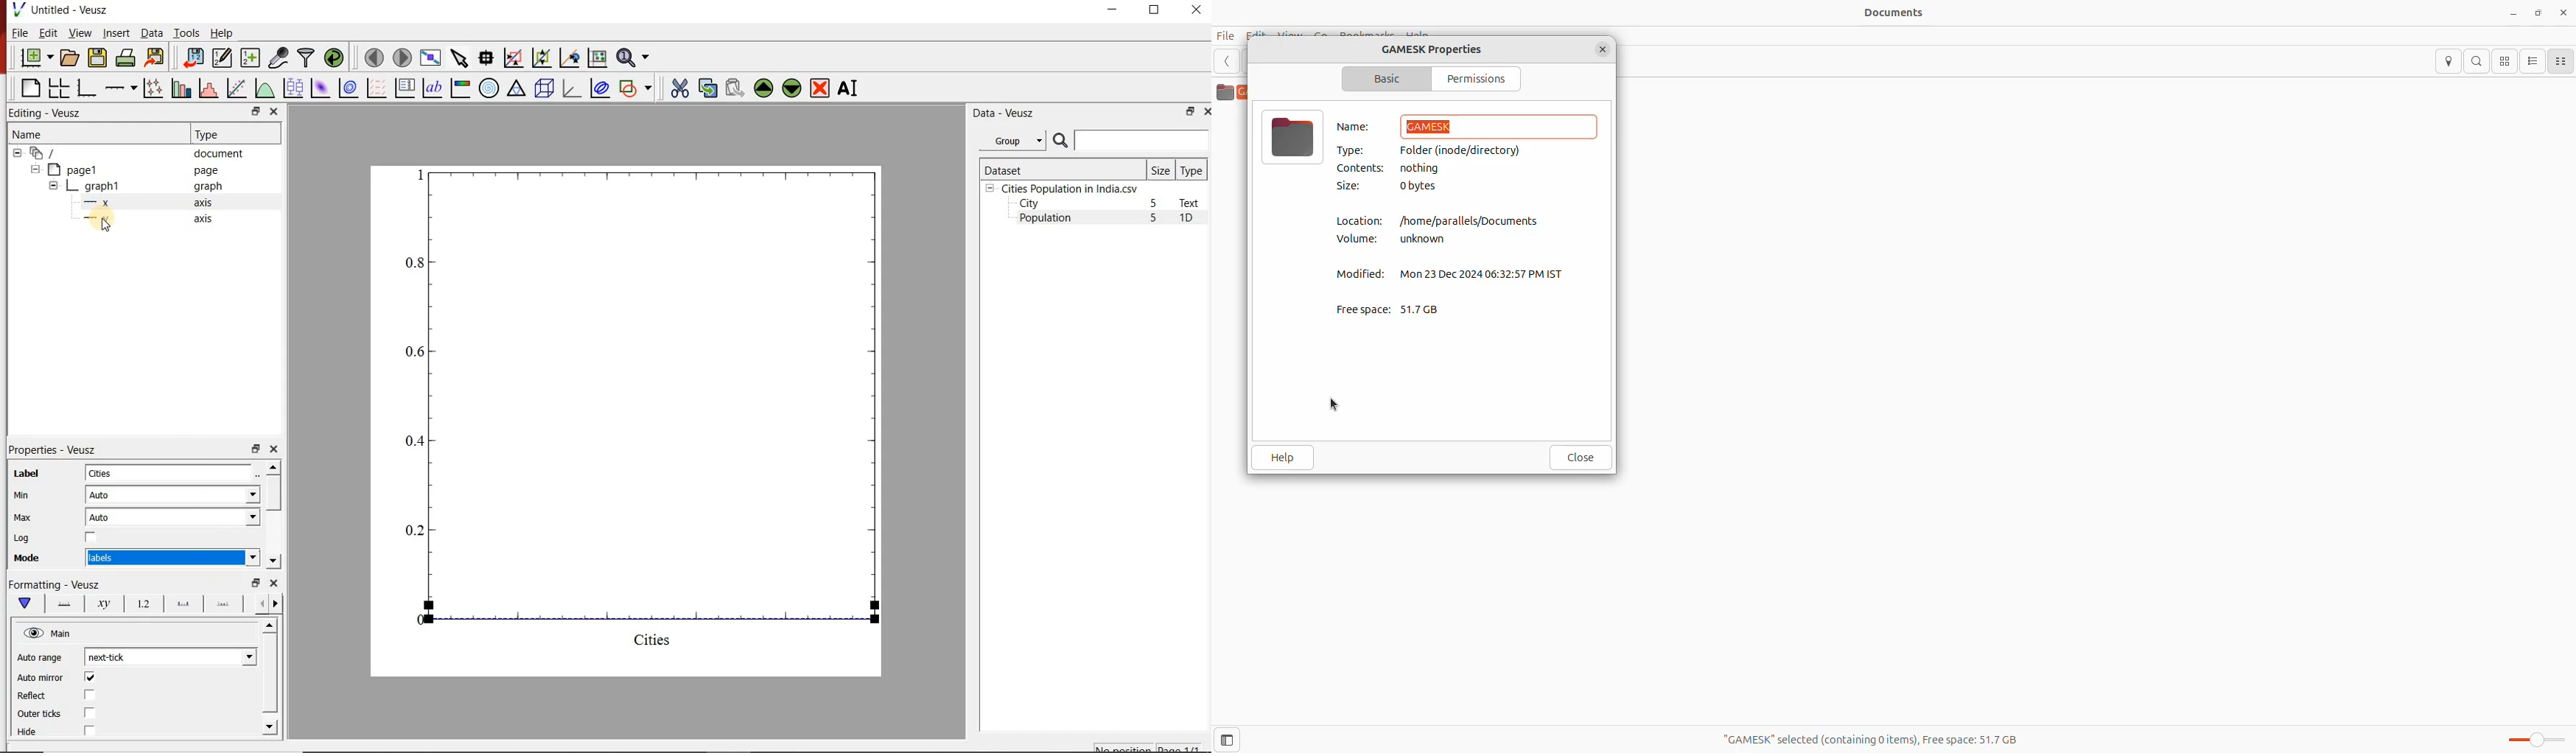  Describe the element at coordinates (23, 539) in the screenshot. I see `Log` at that location.